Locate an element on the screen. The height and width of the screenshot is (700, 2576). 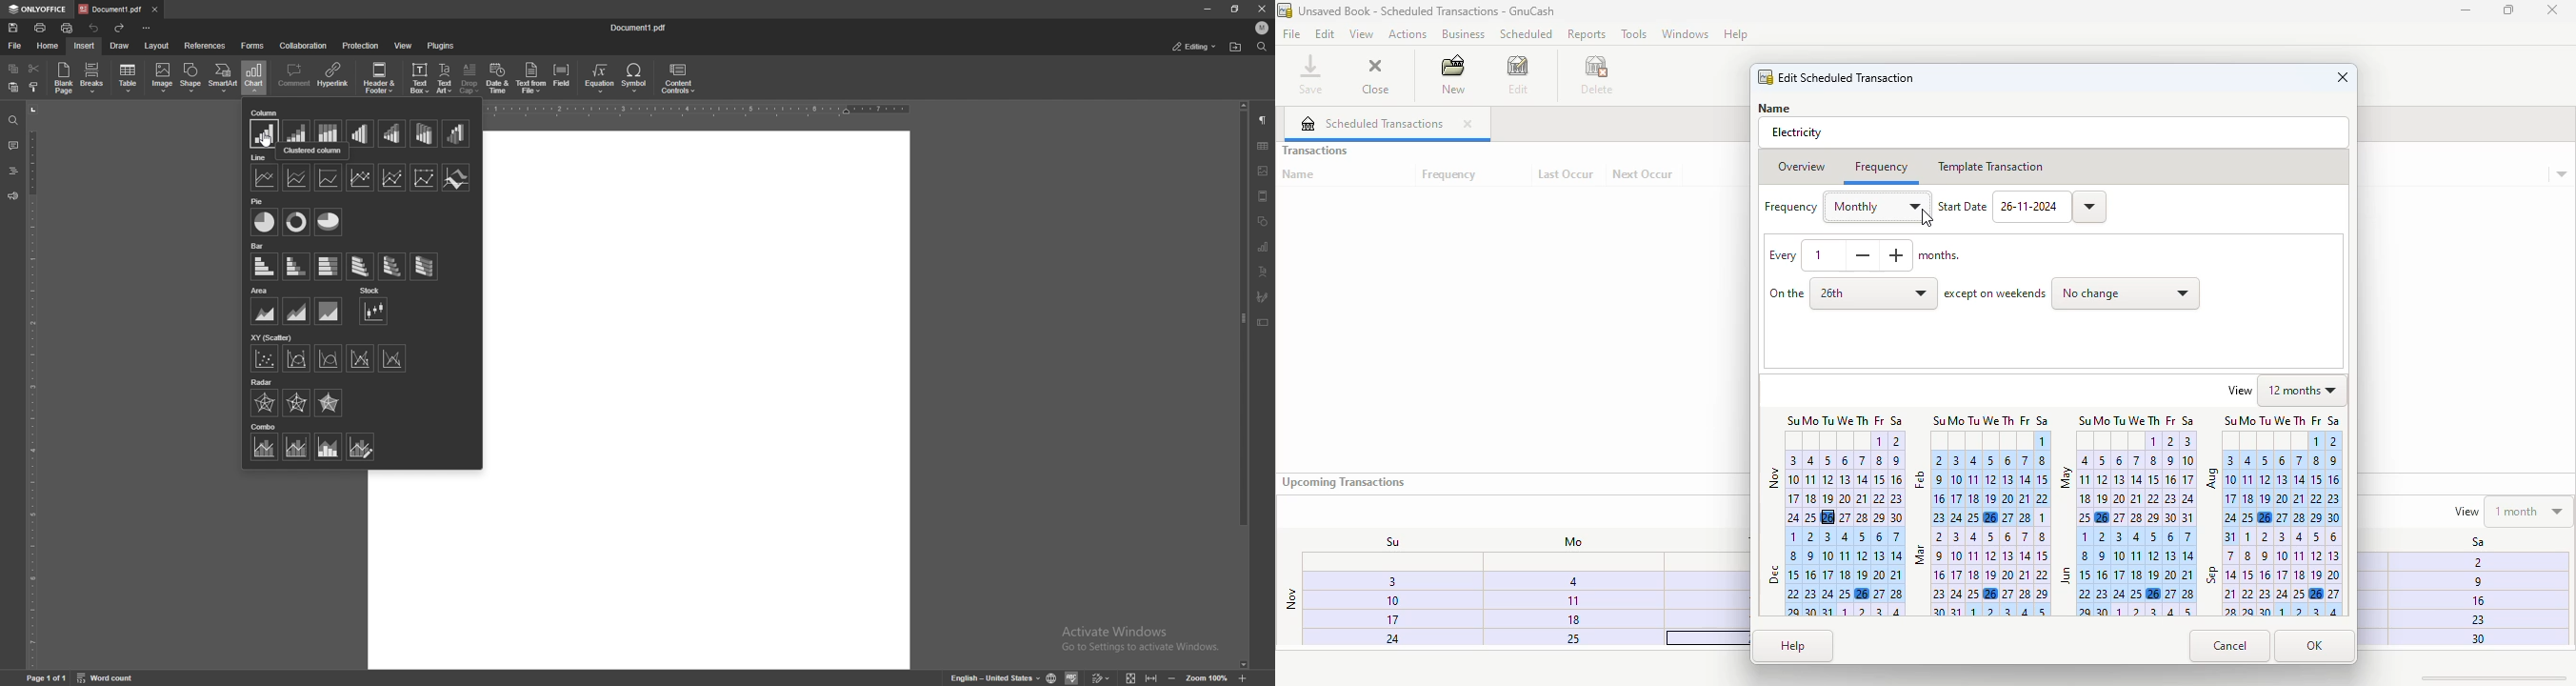
23 is located at coordinates (2475, 619).